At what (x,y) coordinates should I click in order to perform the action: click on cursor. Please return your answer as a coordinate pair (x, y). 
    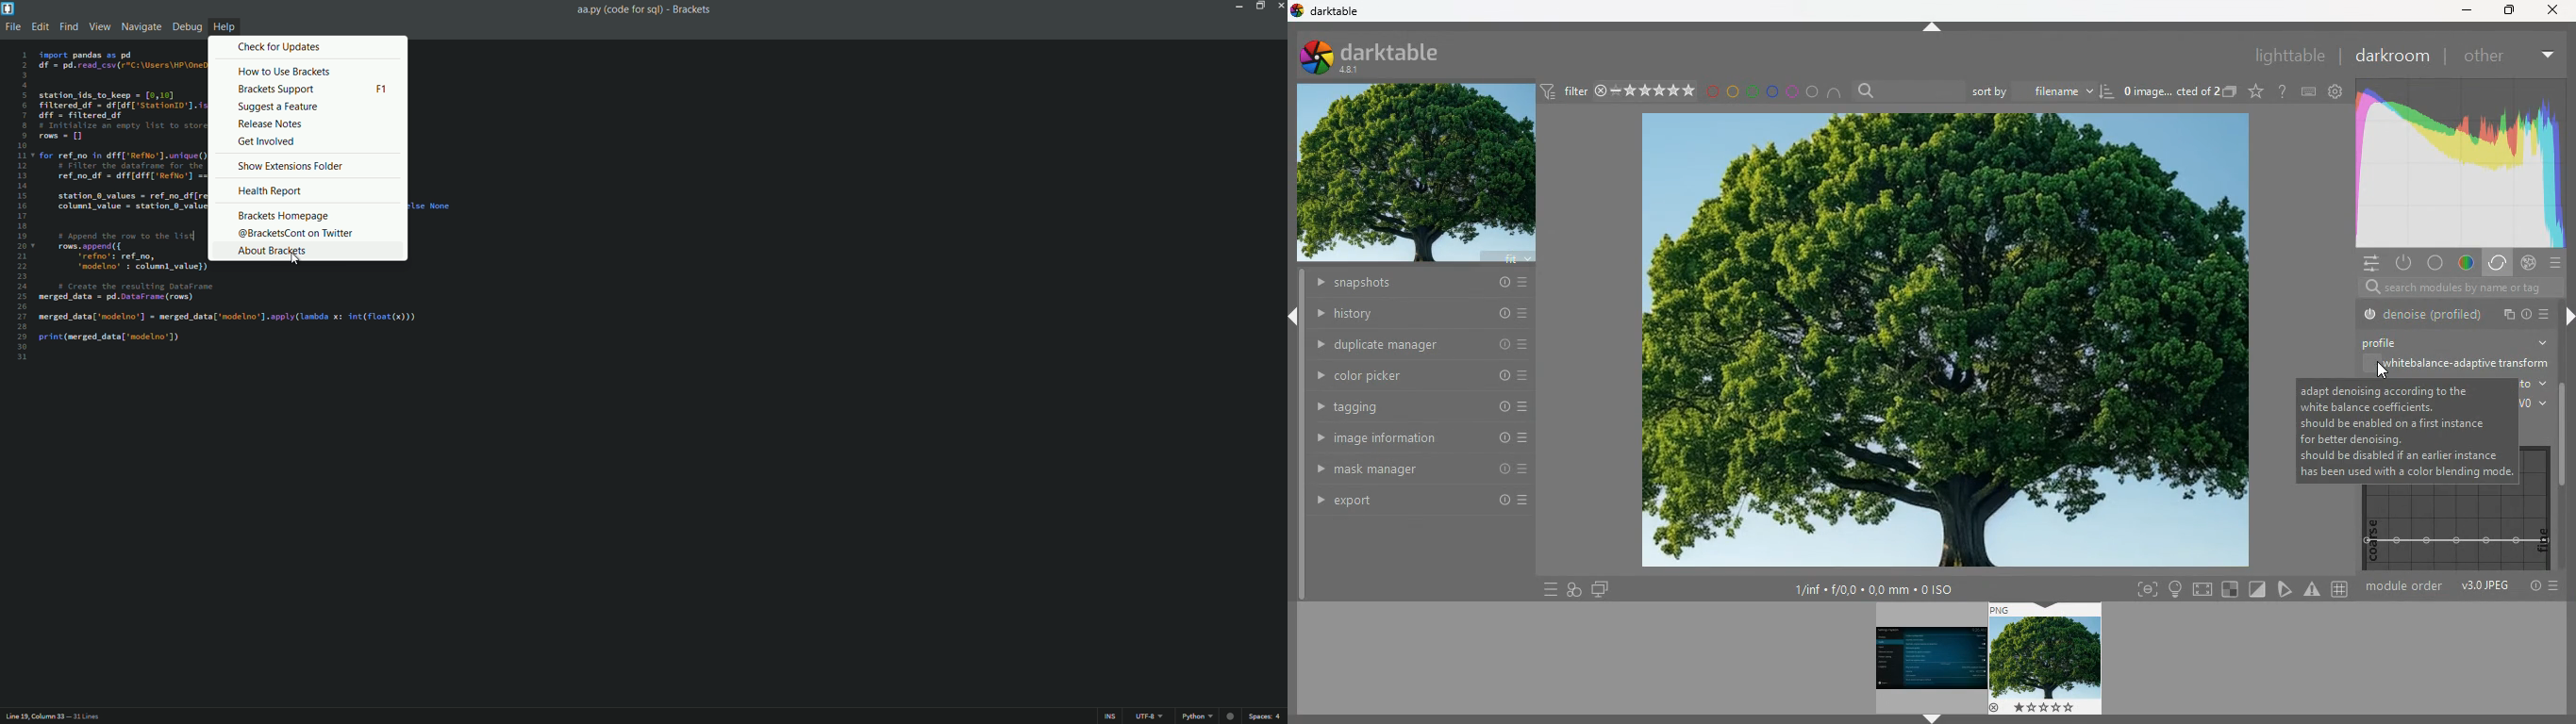
    Looking at the image, I should click on (296, 261).